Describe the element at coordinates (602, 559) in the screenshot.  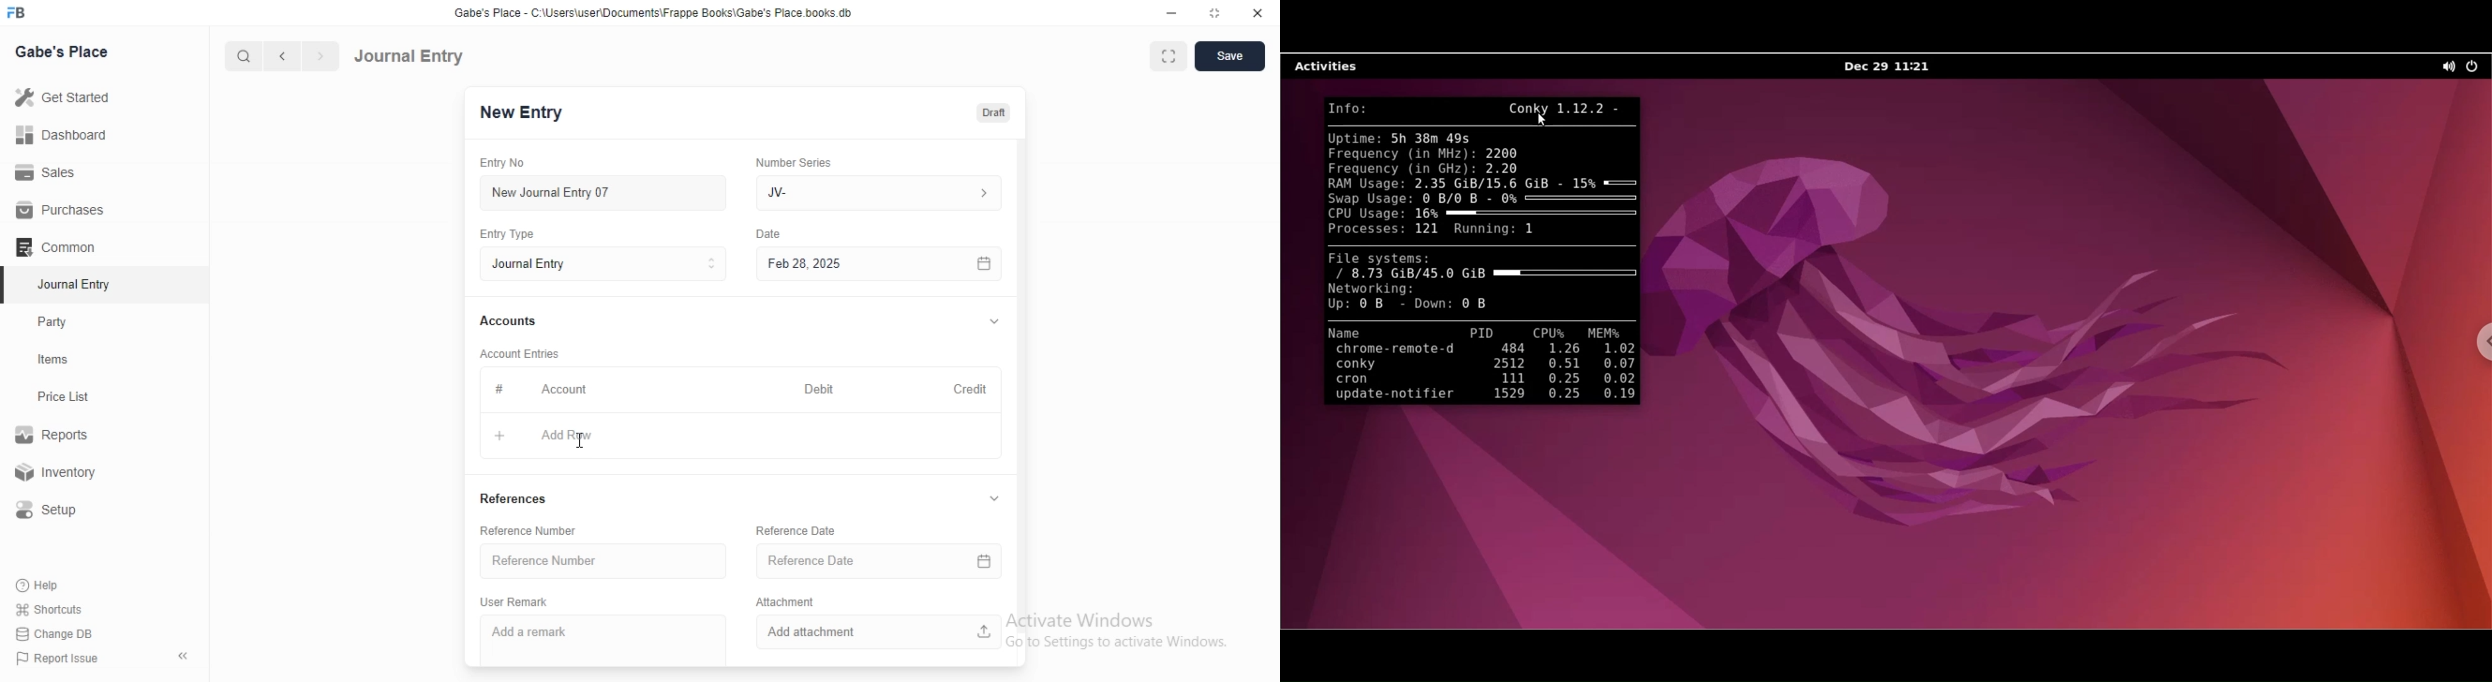
I see `Reference Number` at that location.